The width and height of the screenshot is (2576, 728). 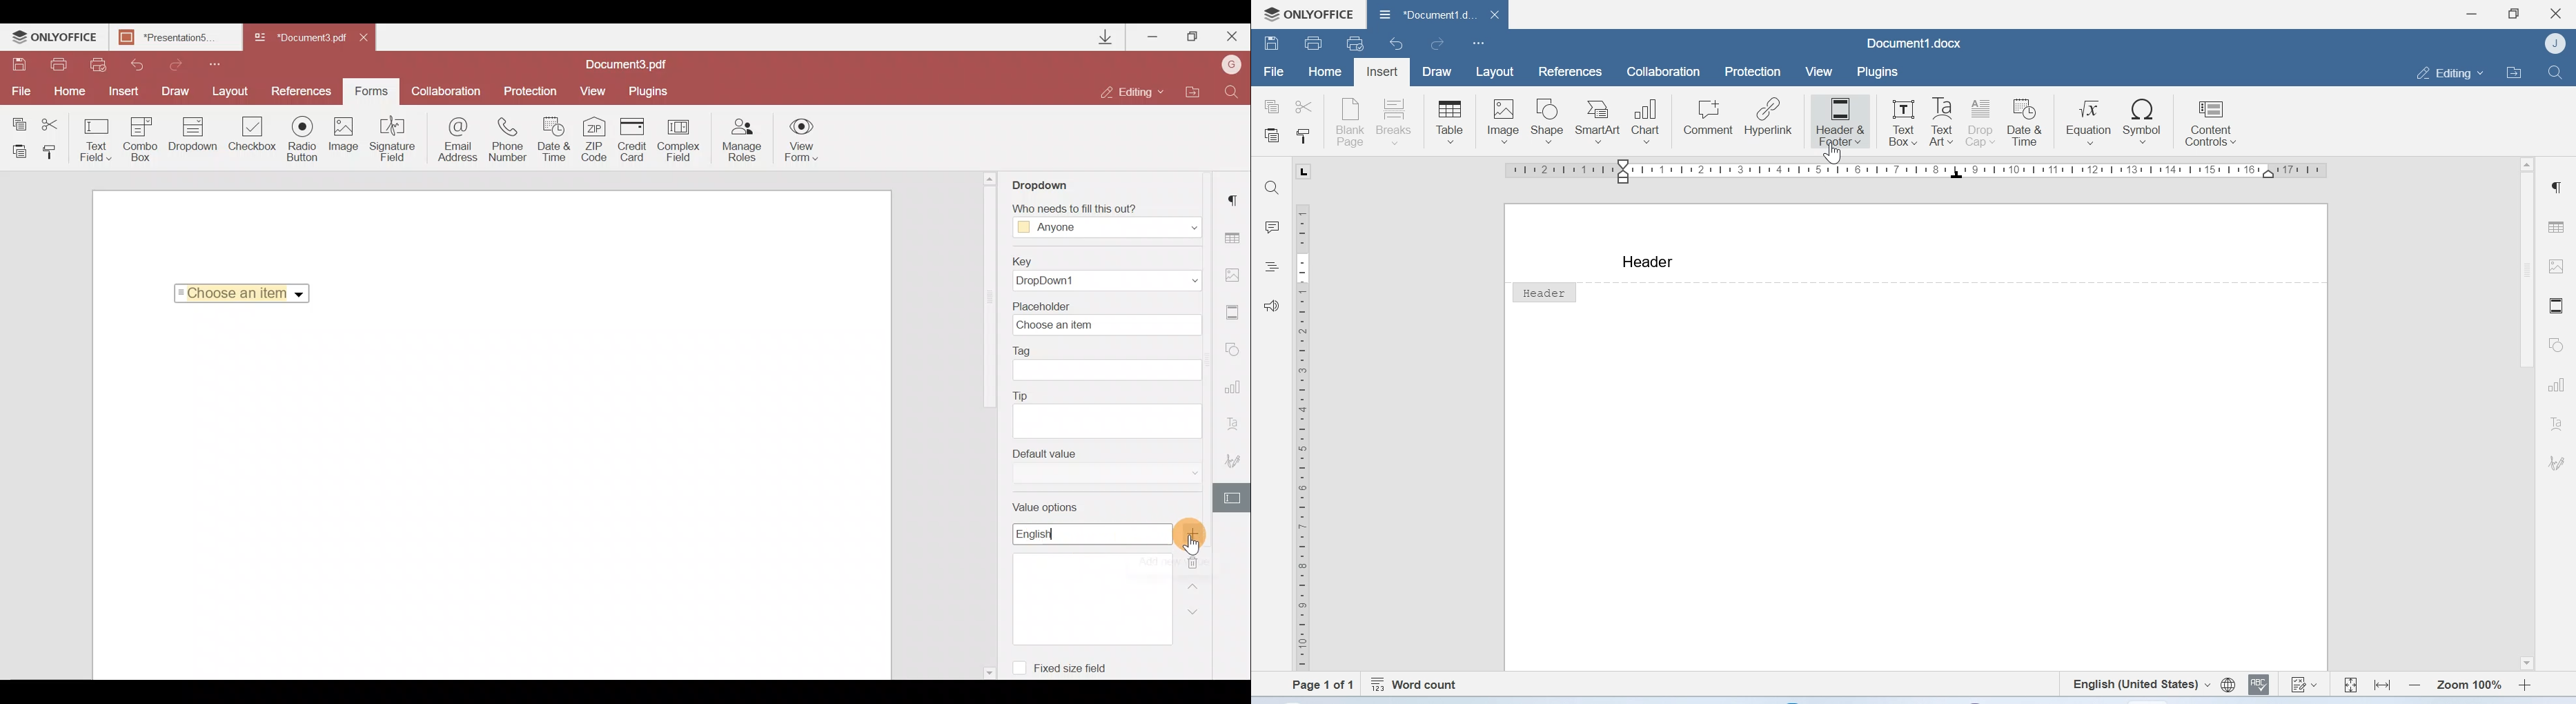 I want to click on SmartArt, so click(x=1601, y=119).